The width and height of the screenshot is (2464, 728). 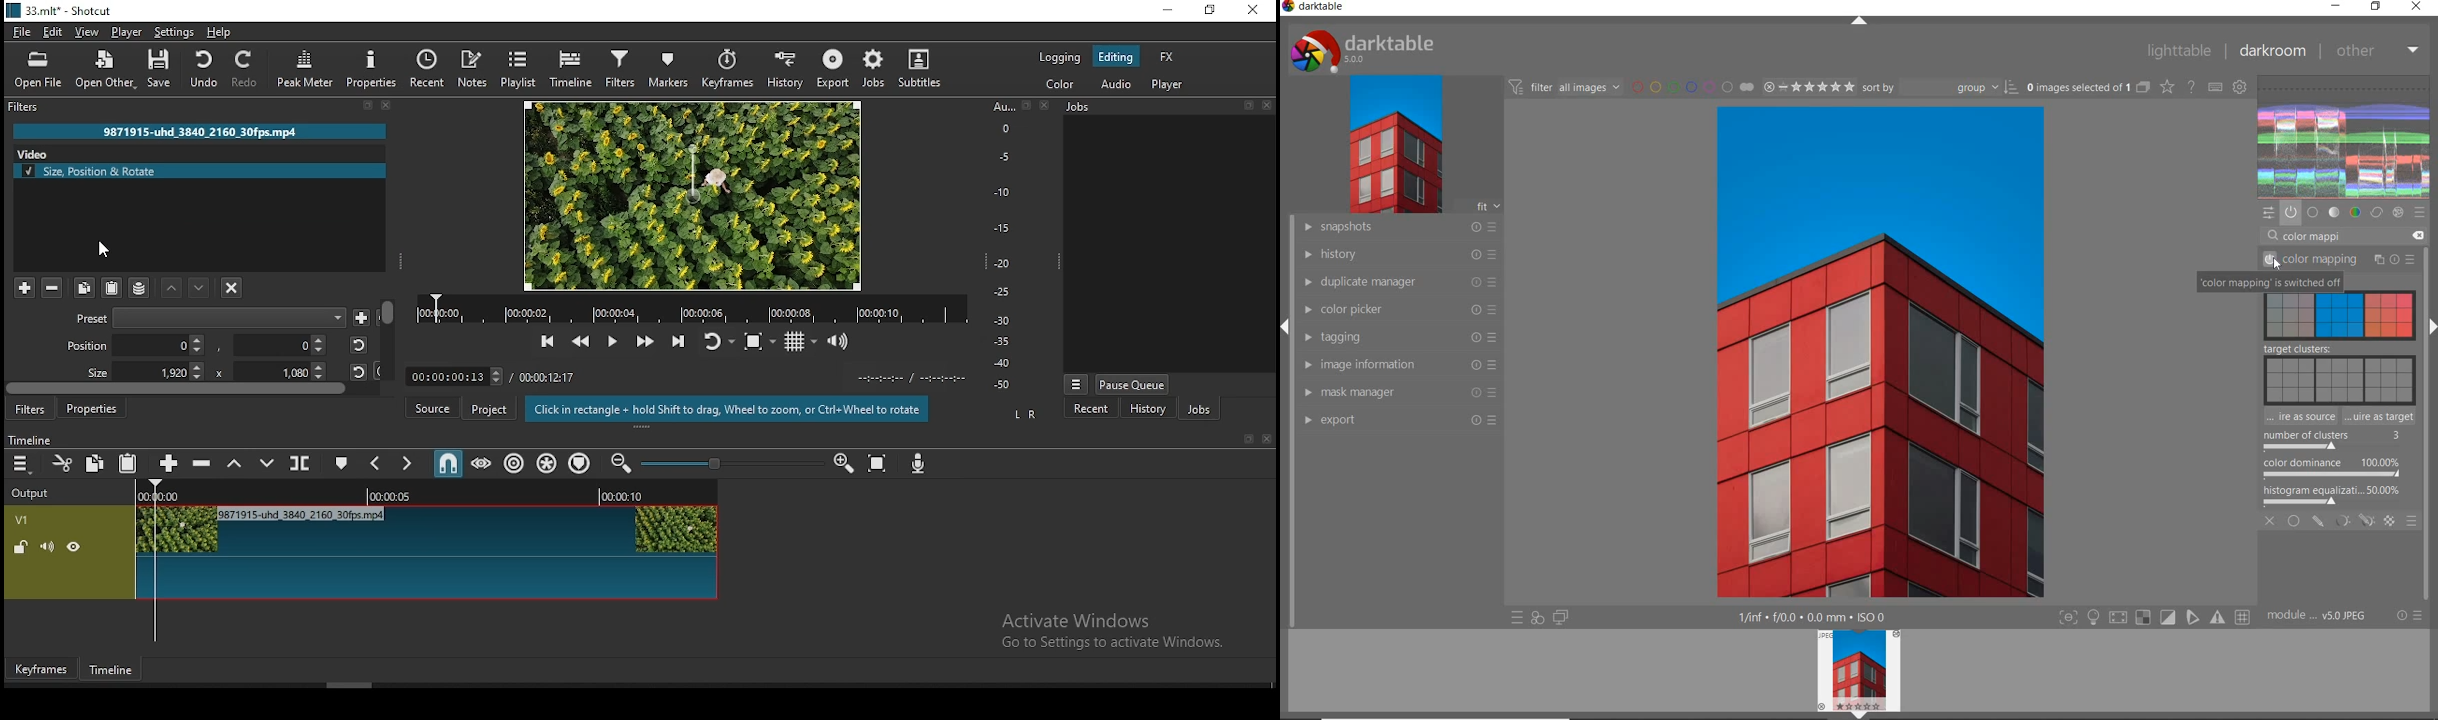 I want to click on scrub while dragging, so click(x=481, y=462).